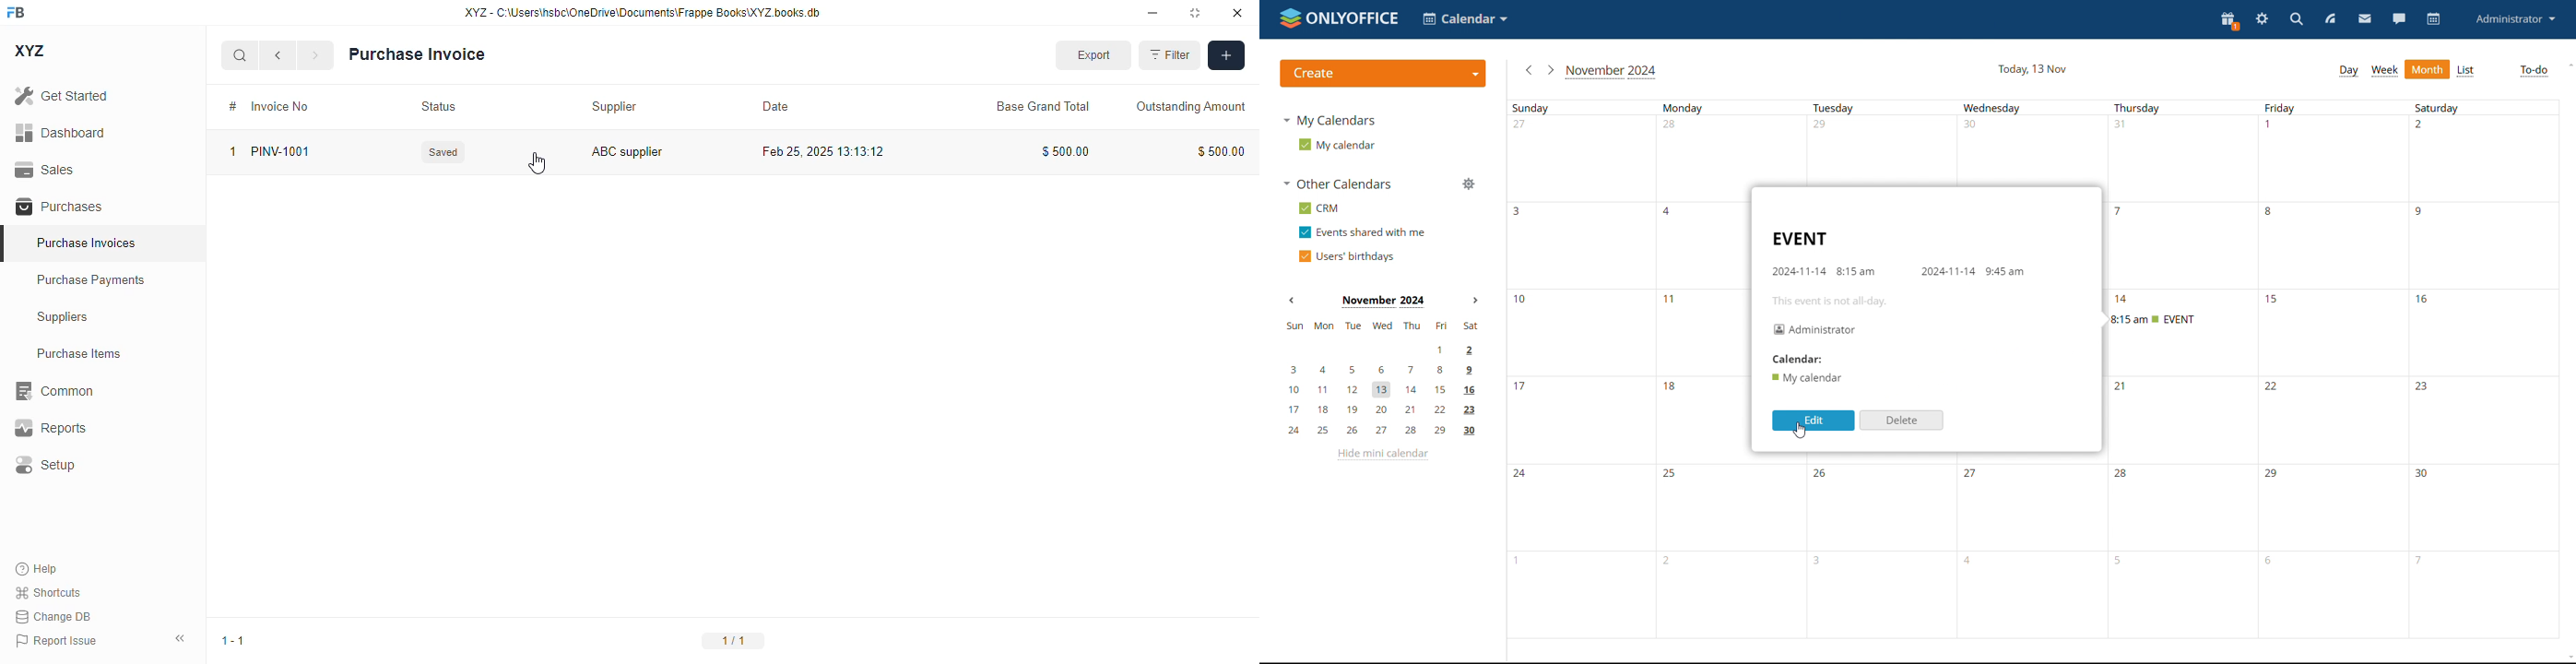  Describe the element at coordinates (1847, 302) in the screenshot. I see `This event is not all-day.` at that location.